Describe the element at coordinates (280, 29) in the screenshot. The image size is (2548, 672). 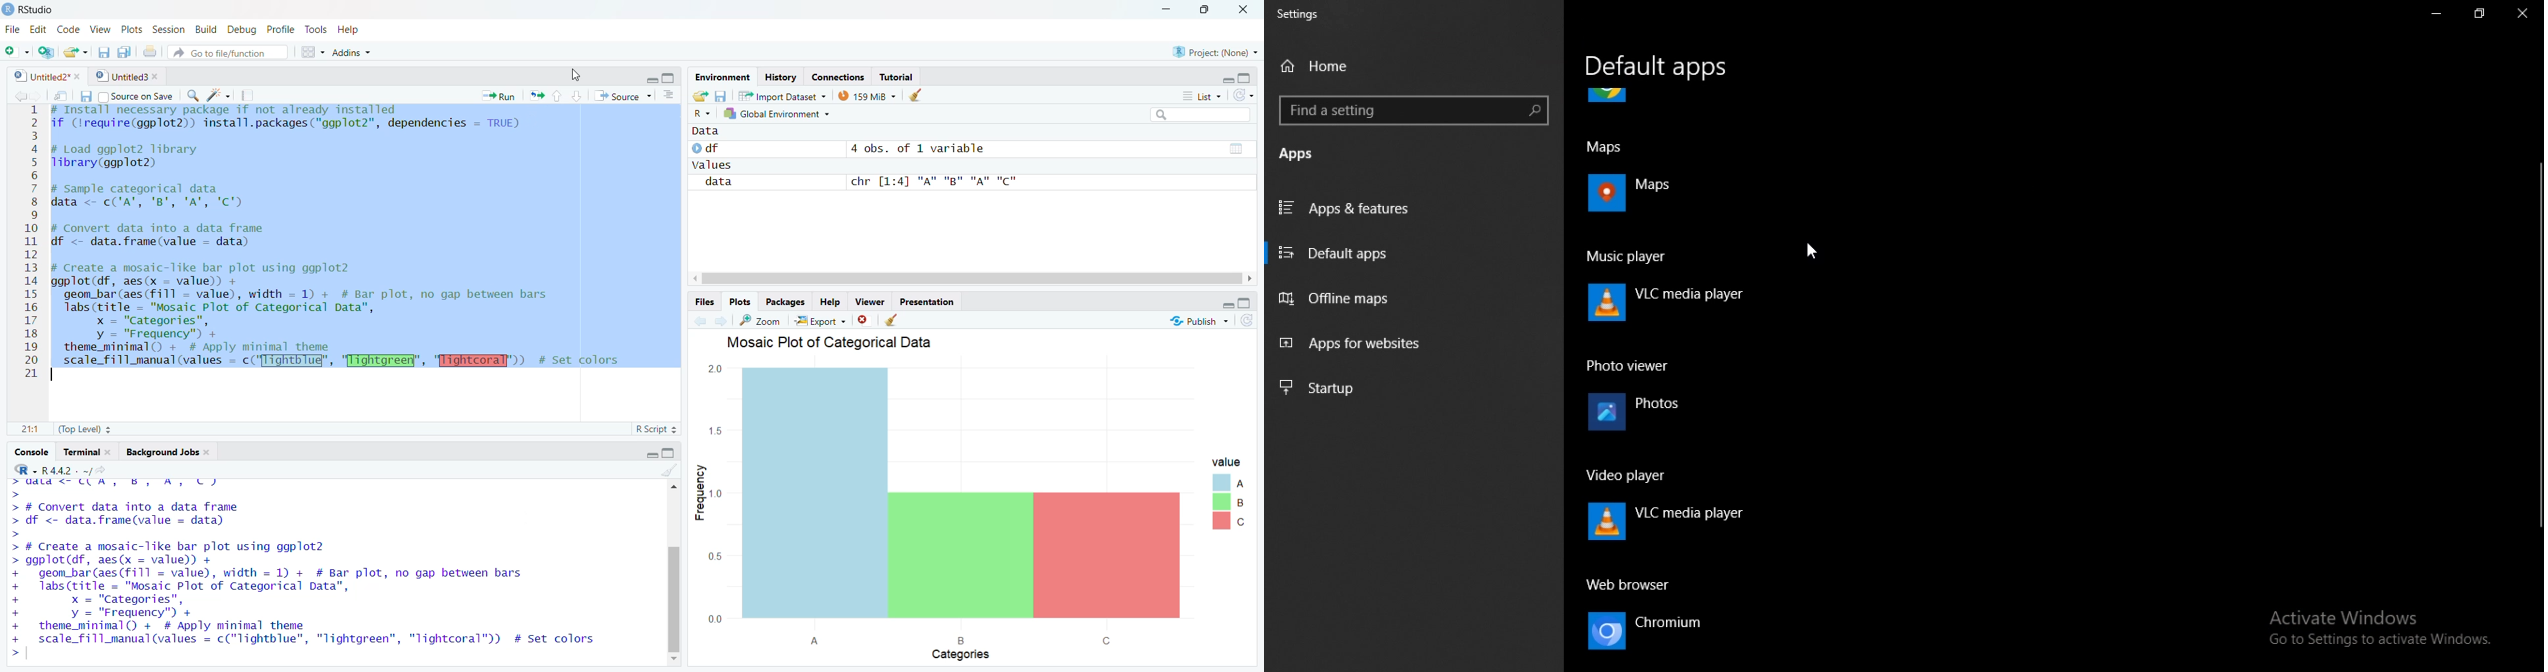
I see `Profile` at that location.